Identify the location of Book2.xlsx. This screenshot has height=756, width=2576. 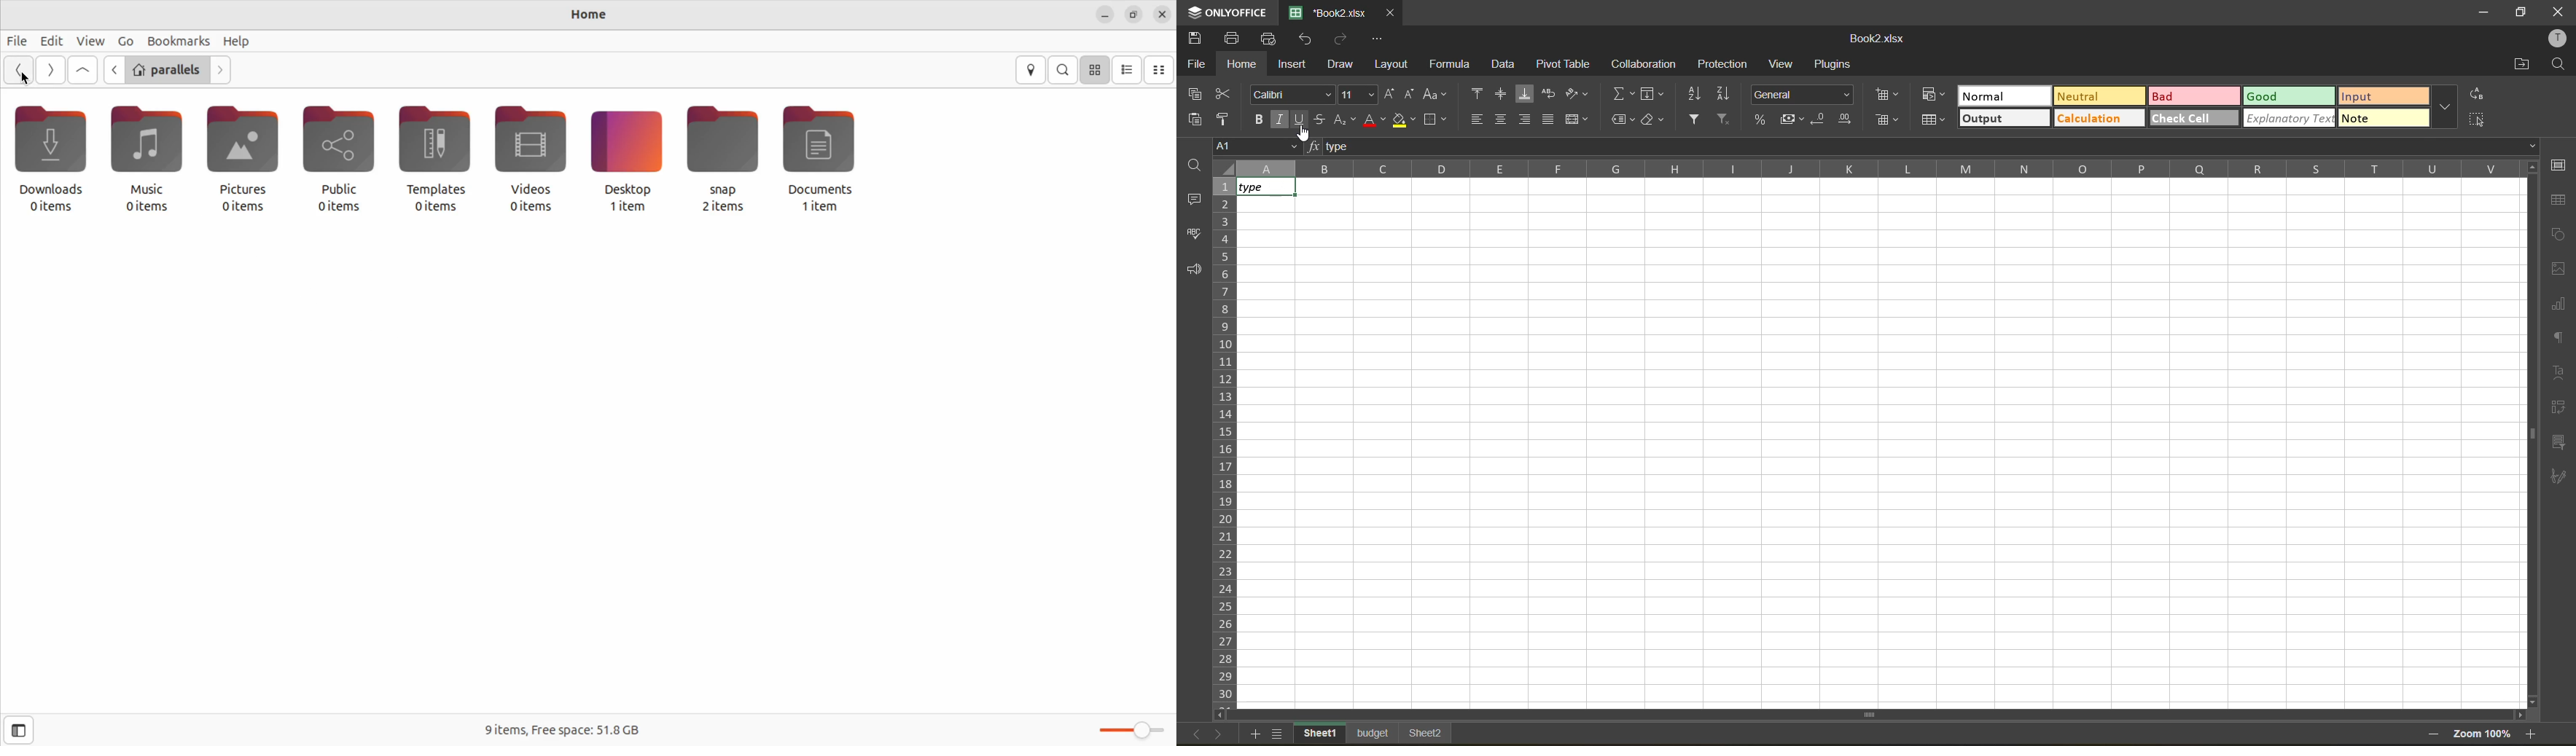
(1879, 37).